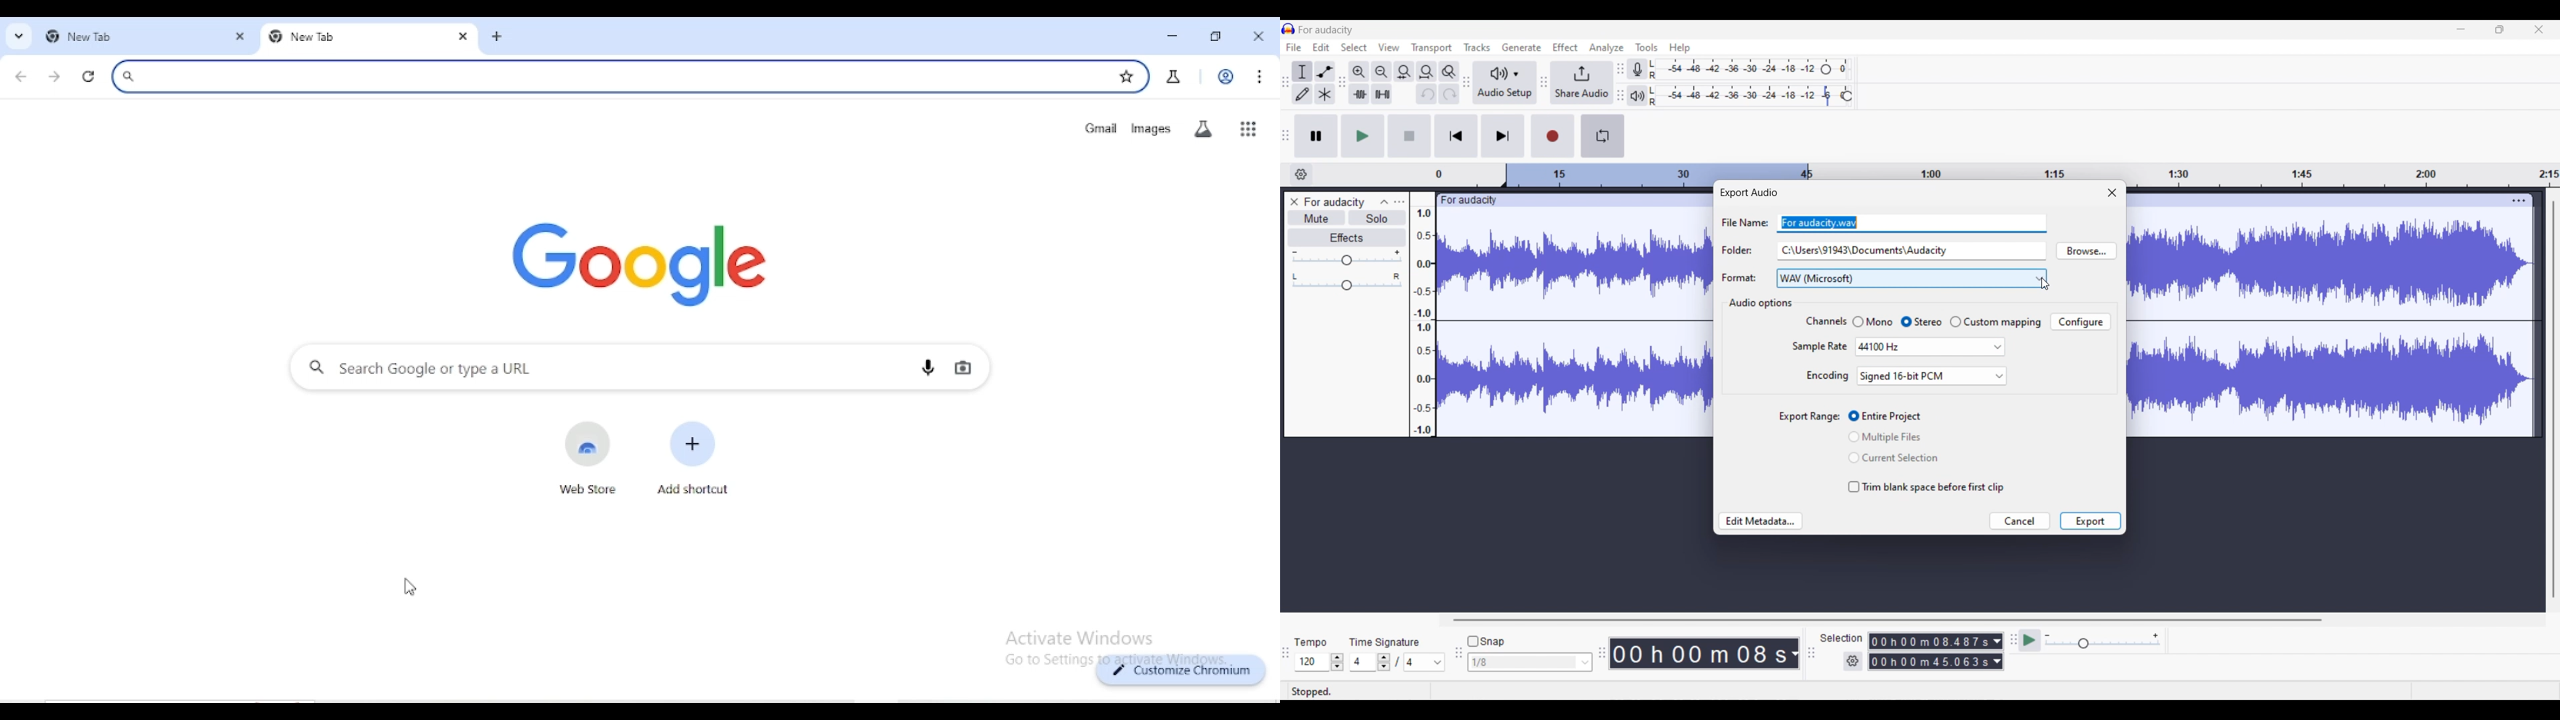  Describe the element at coordinates (1853, 661) in the screenshot. I see `Selection settings` at that location.